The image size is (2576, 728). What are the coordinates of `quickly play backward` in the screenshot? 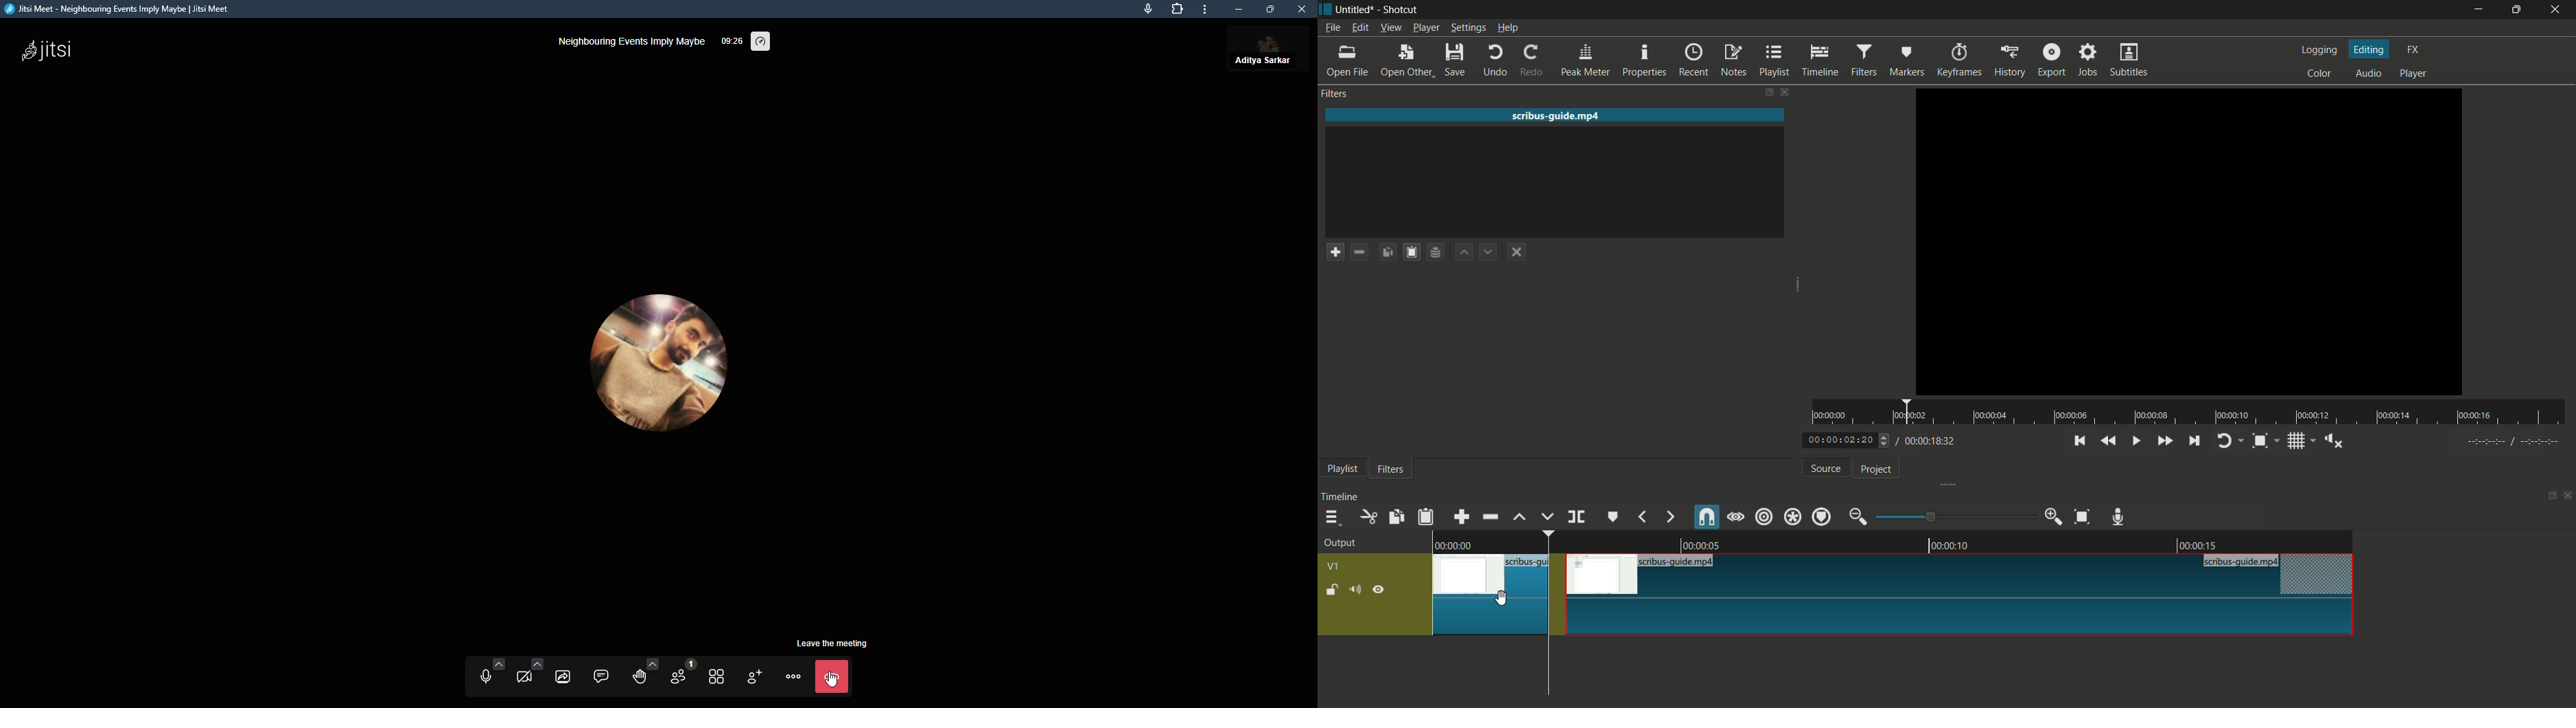 It's located at (2111, 441).